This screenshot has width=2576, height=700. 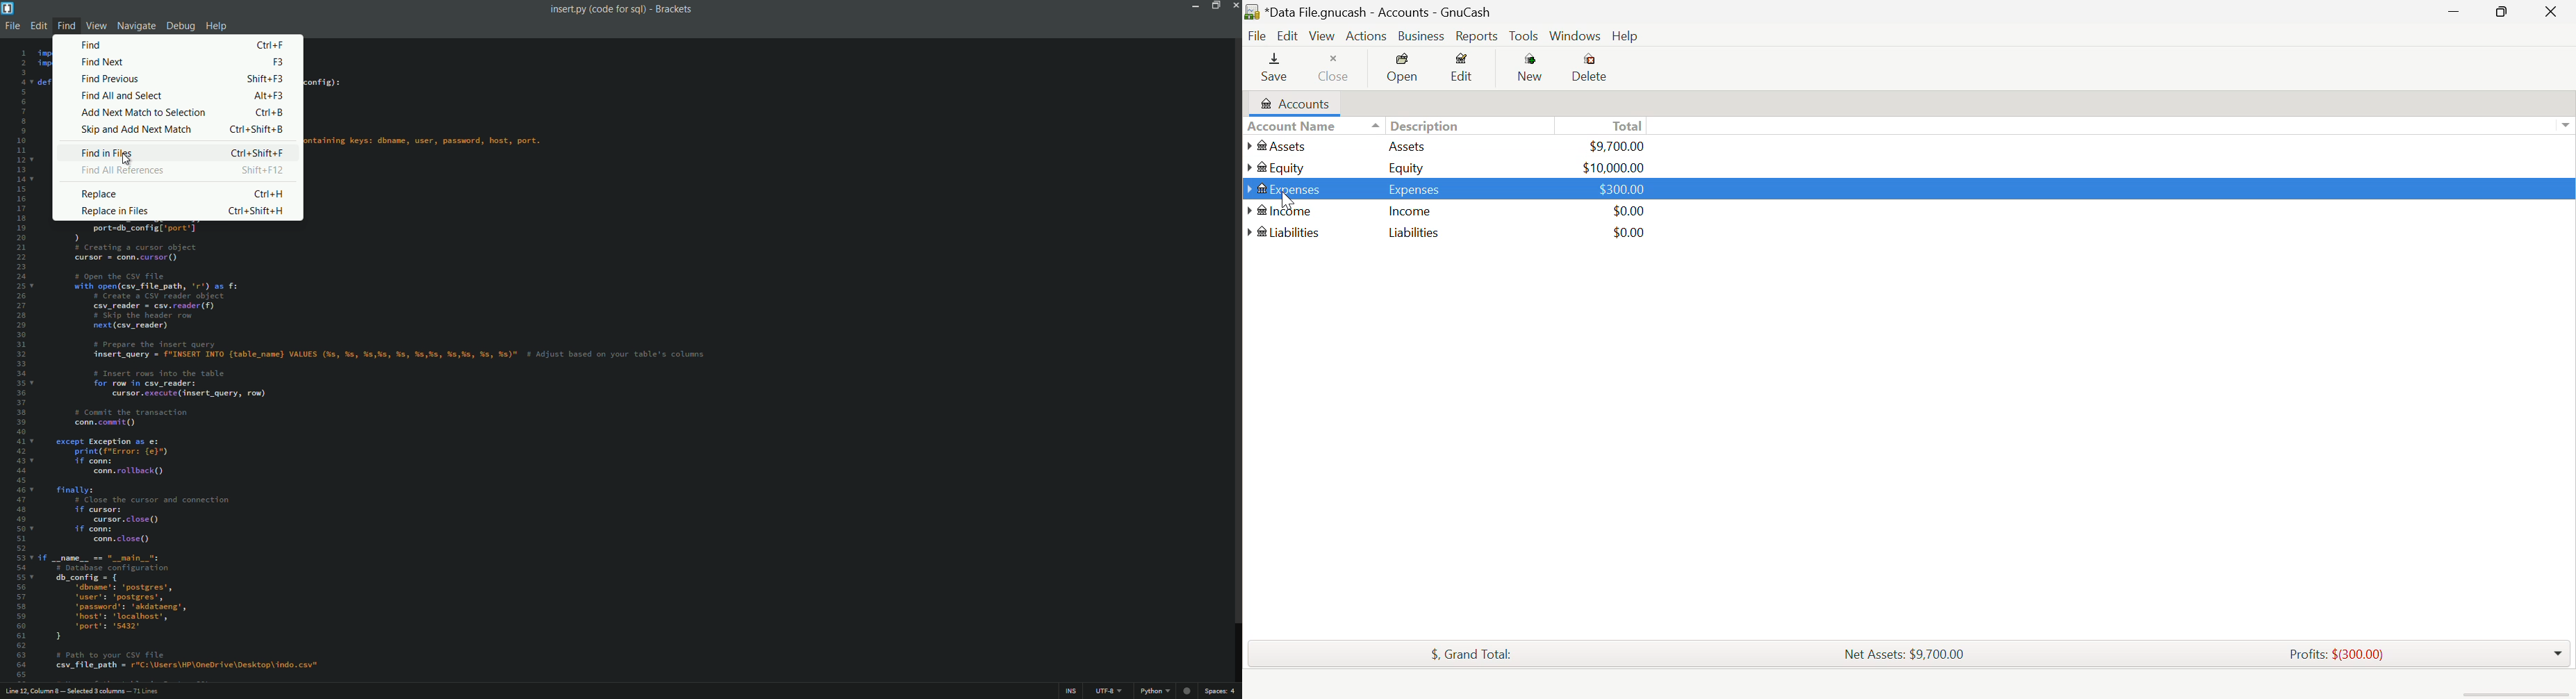 What do you see at coordinates (597, 10) in the screenshot?
I see `file name` at bounding box center [597, 10].